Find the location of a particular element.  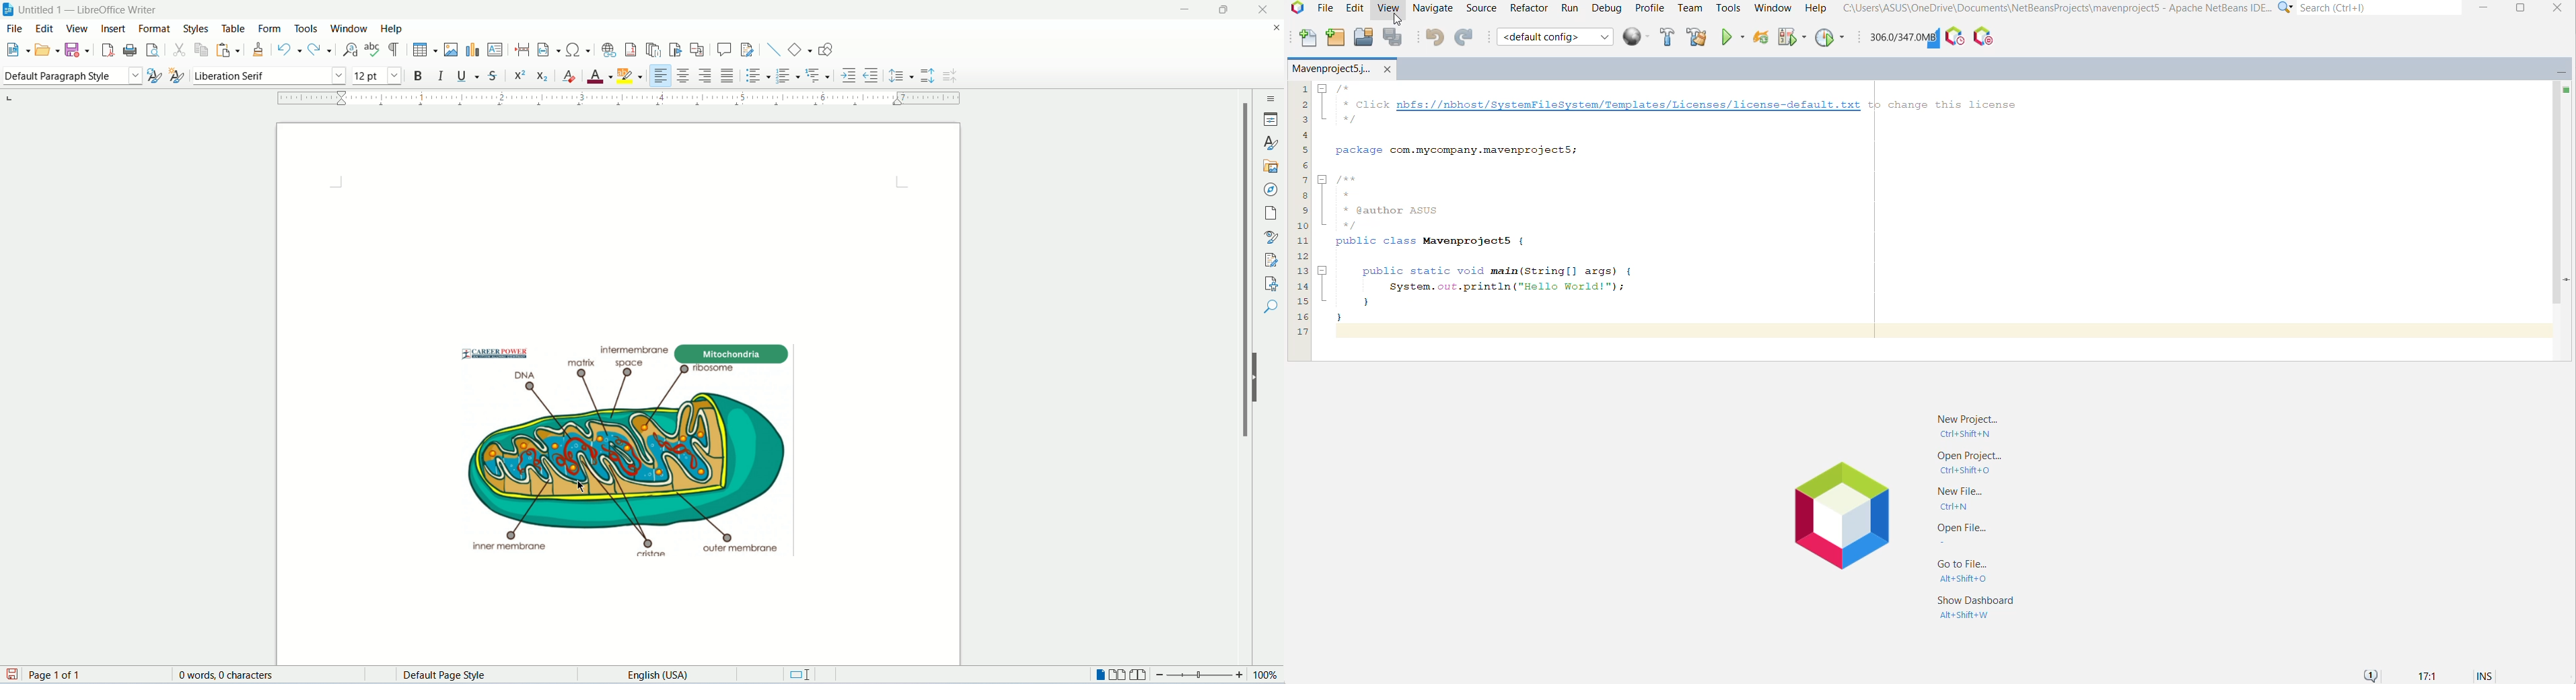

text highlighting is located at coordinates (631, 76).